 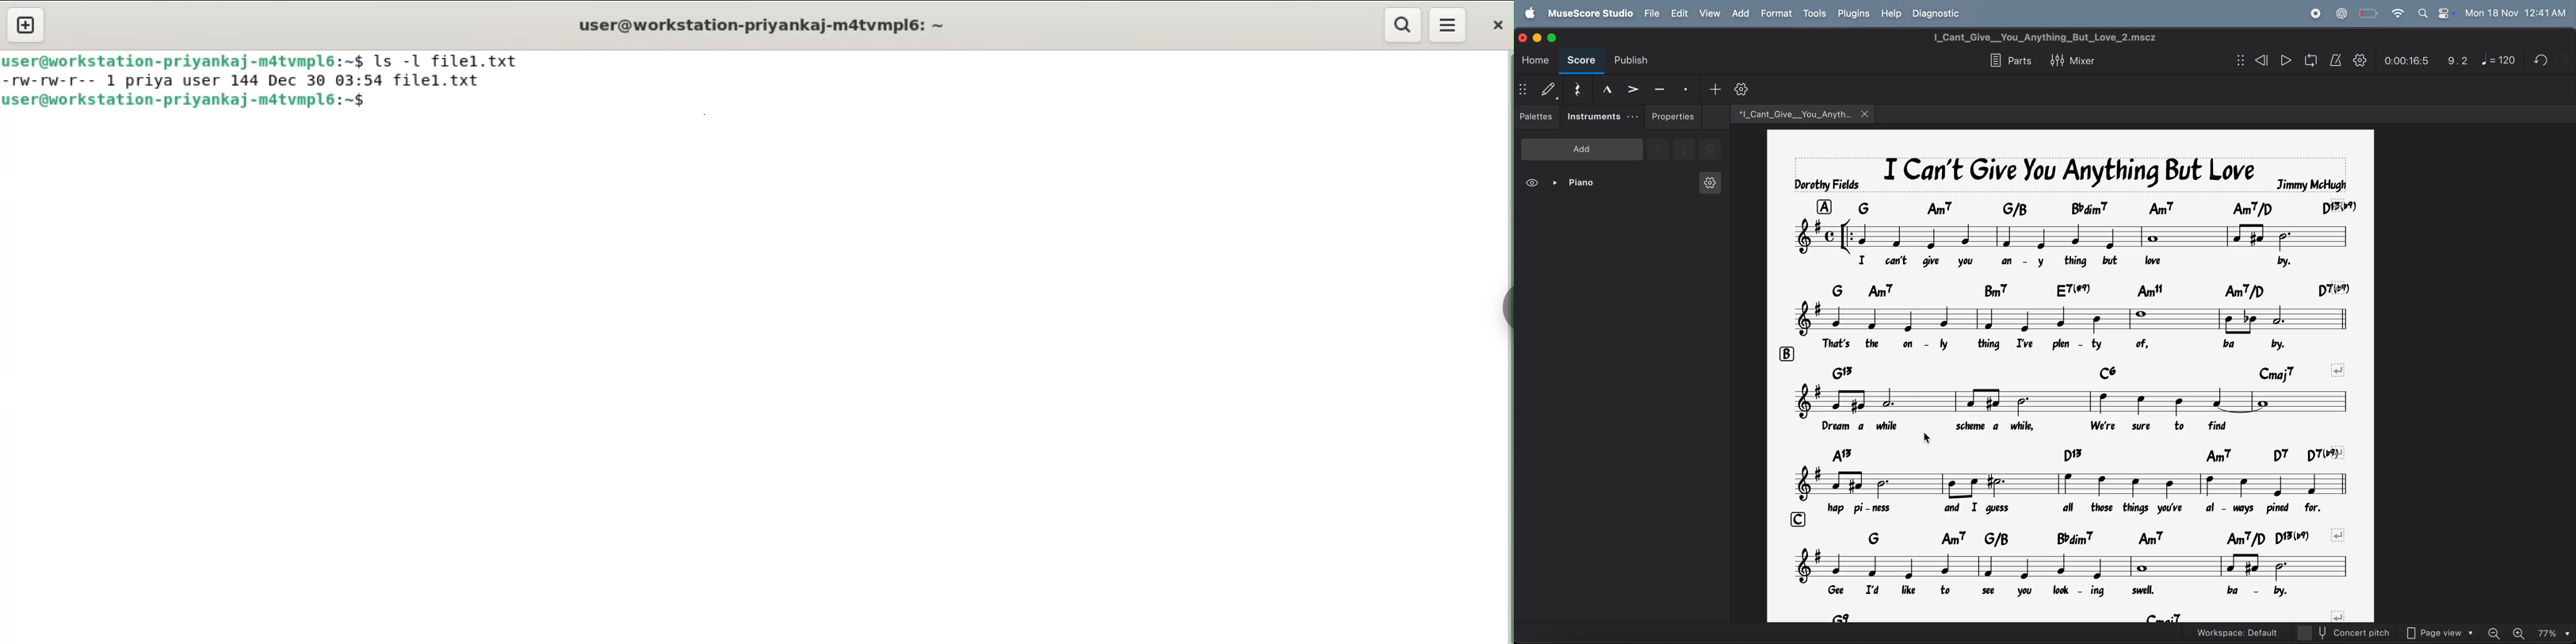 I want to click on row, so click(x=1783, y=352).